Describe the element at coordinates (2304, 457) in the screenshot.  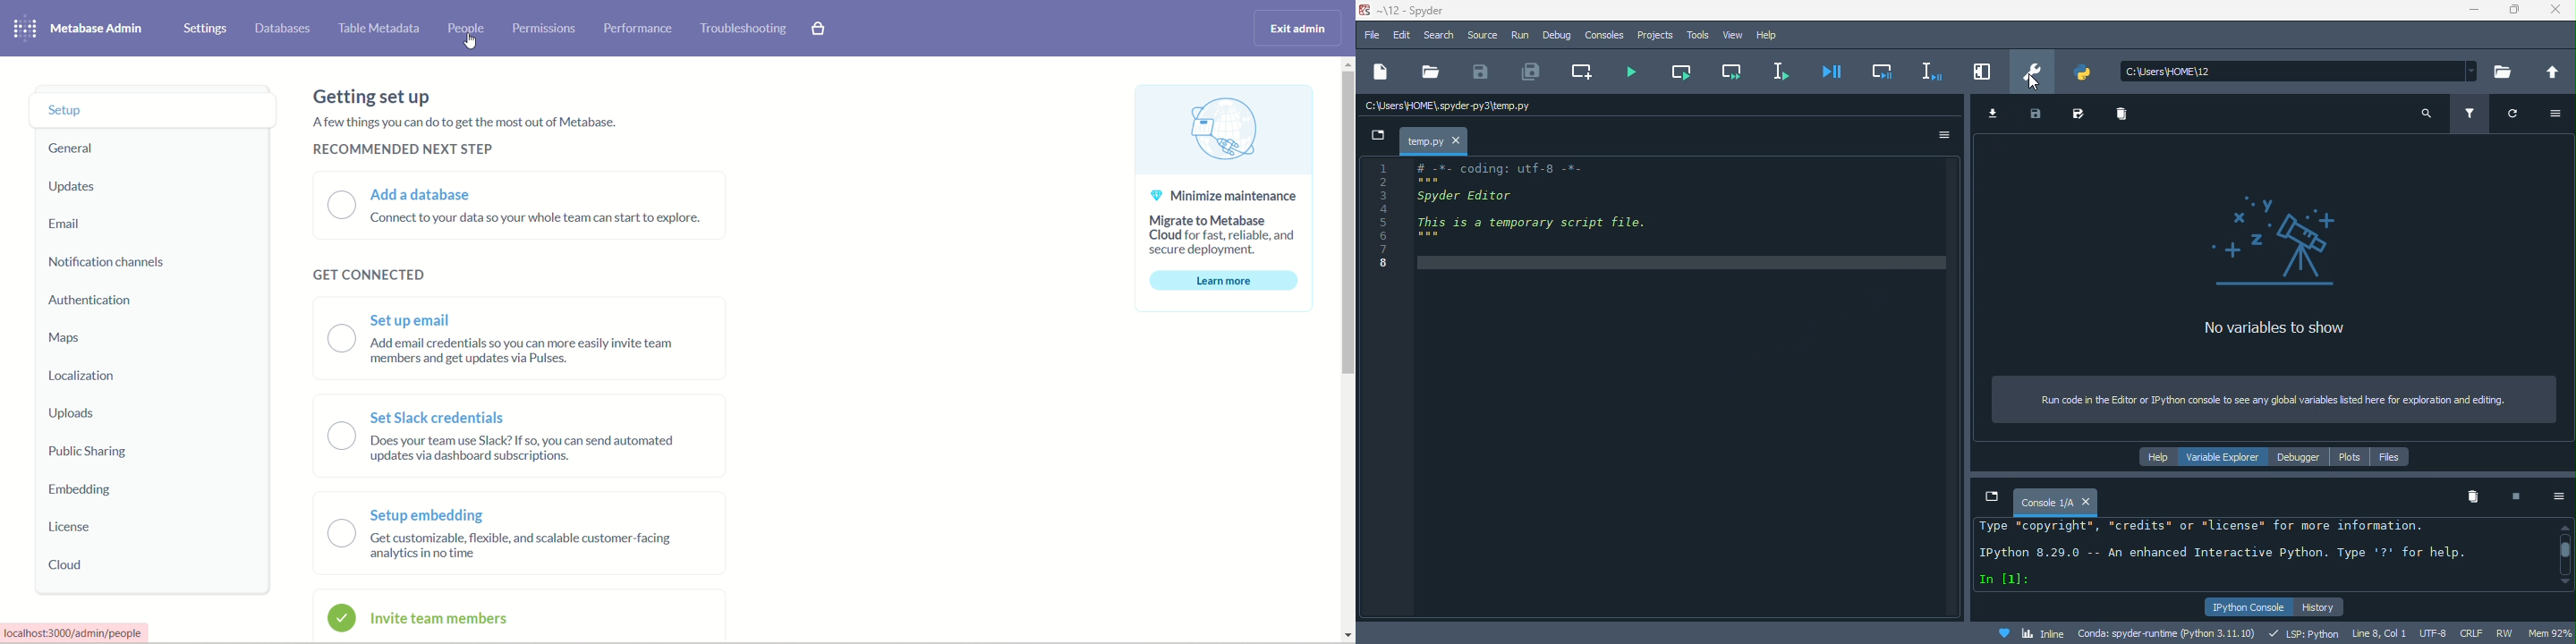
I see `debugger` at that location.